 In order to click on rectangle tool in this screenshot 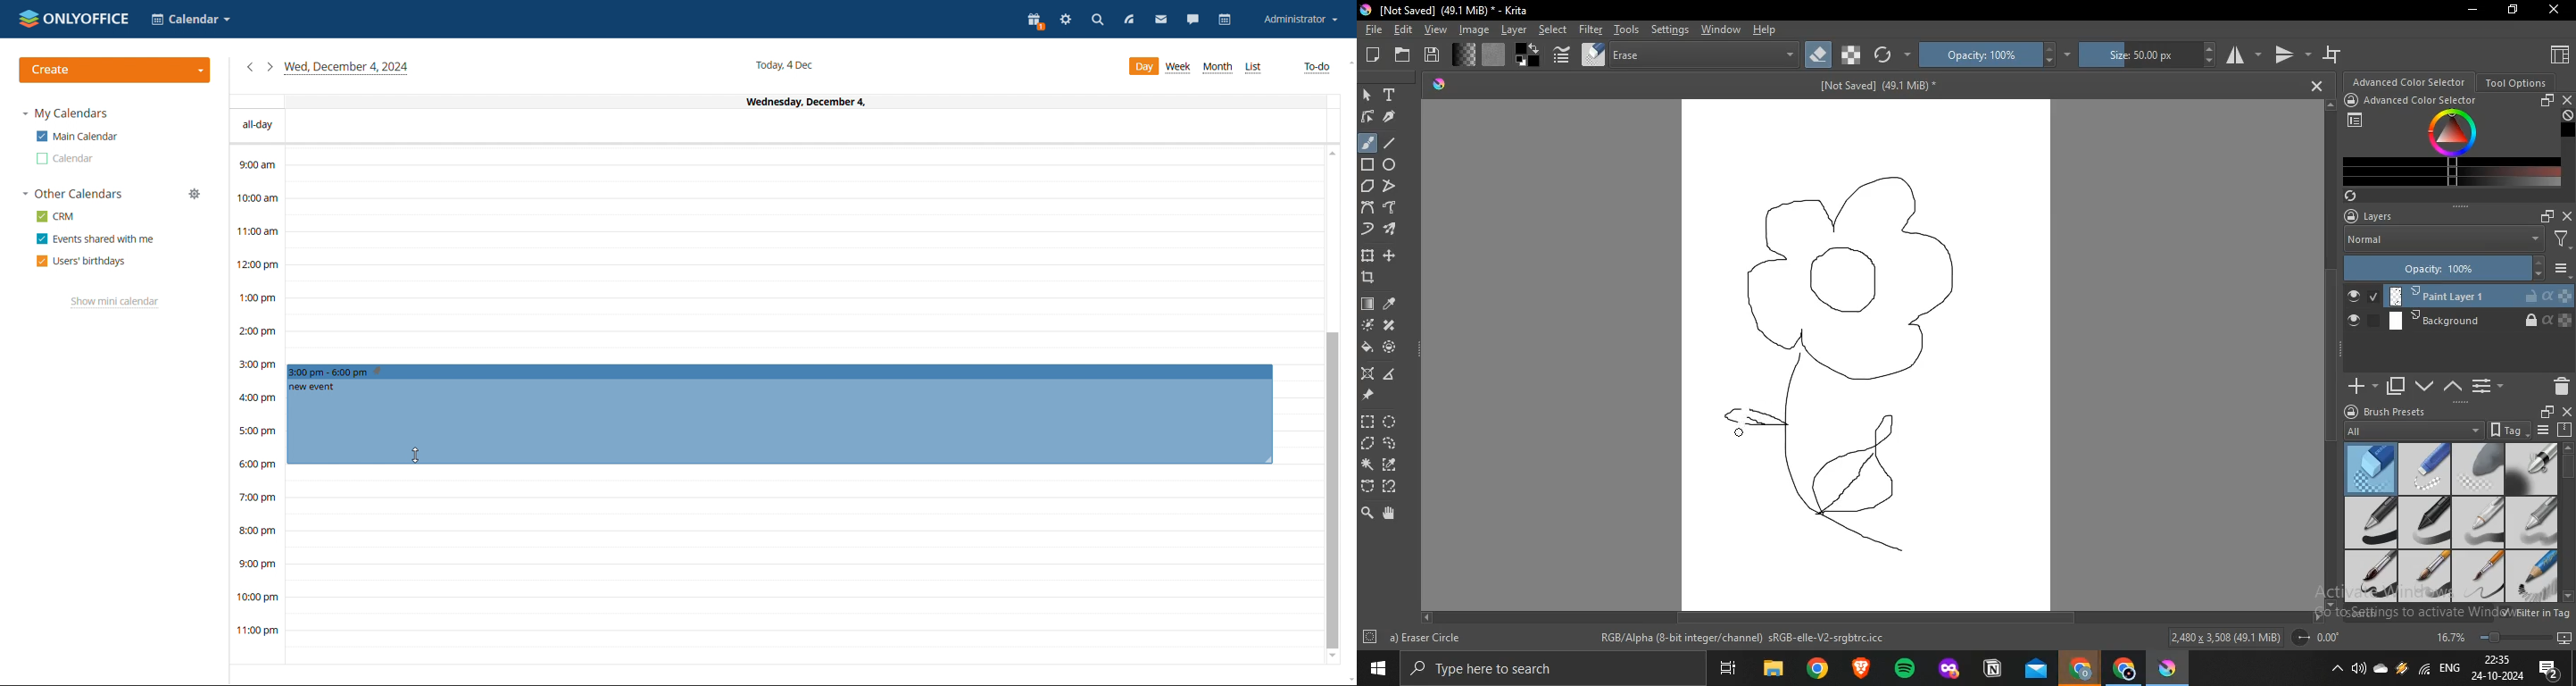, I will do `click(1368, 165)`.